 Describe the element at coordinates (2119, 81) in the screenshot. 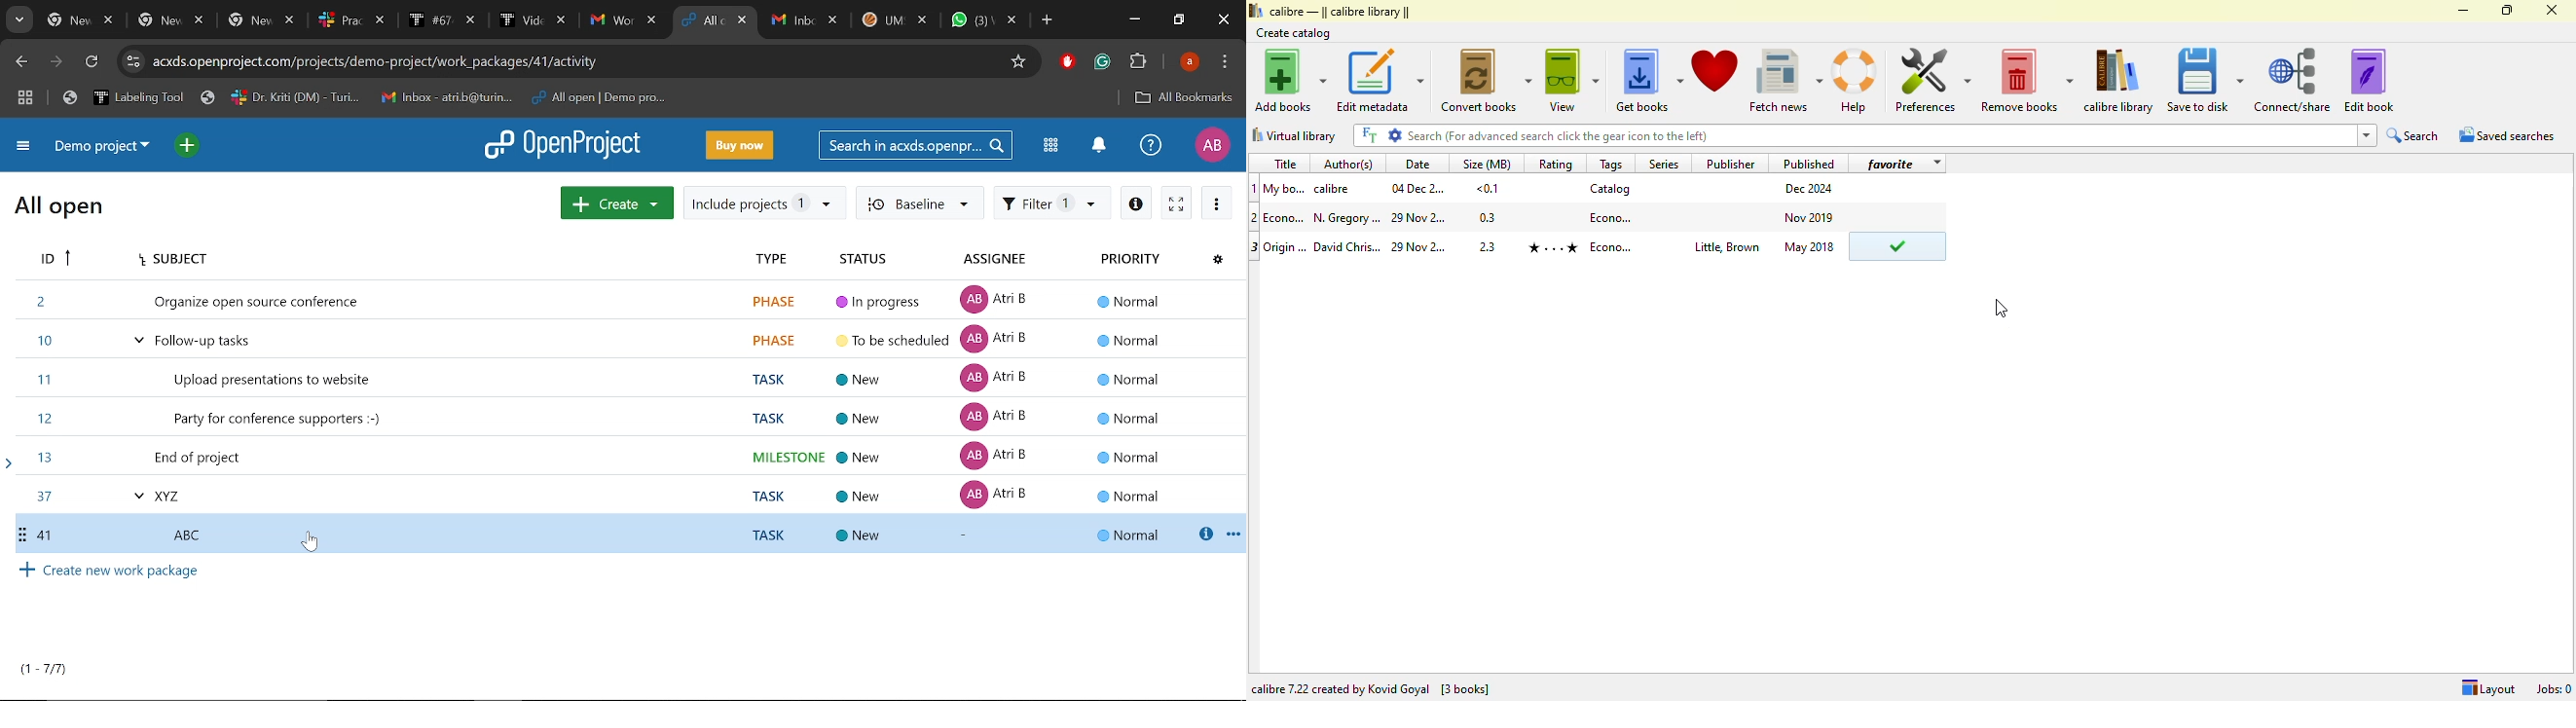

I see `calibre library` at that location.